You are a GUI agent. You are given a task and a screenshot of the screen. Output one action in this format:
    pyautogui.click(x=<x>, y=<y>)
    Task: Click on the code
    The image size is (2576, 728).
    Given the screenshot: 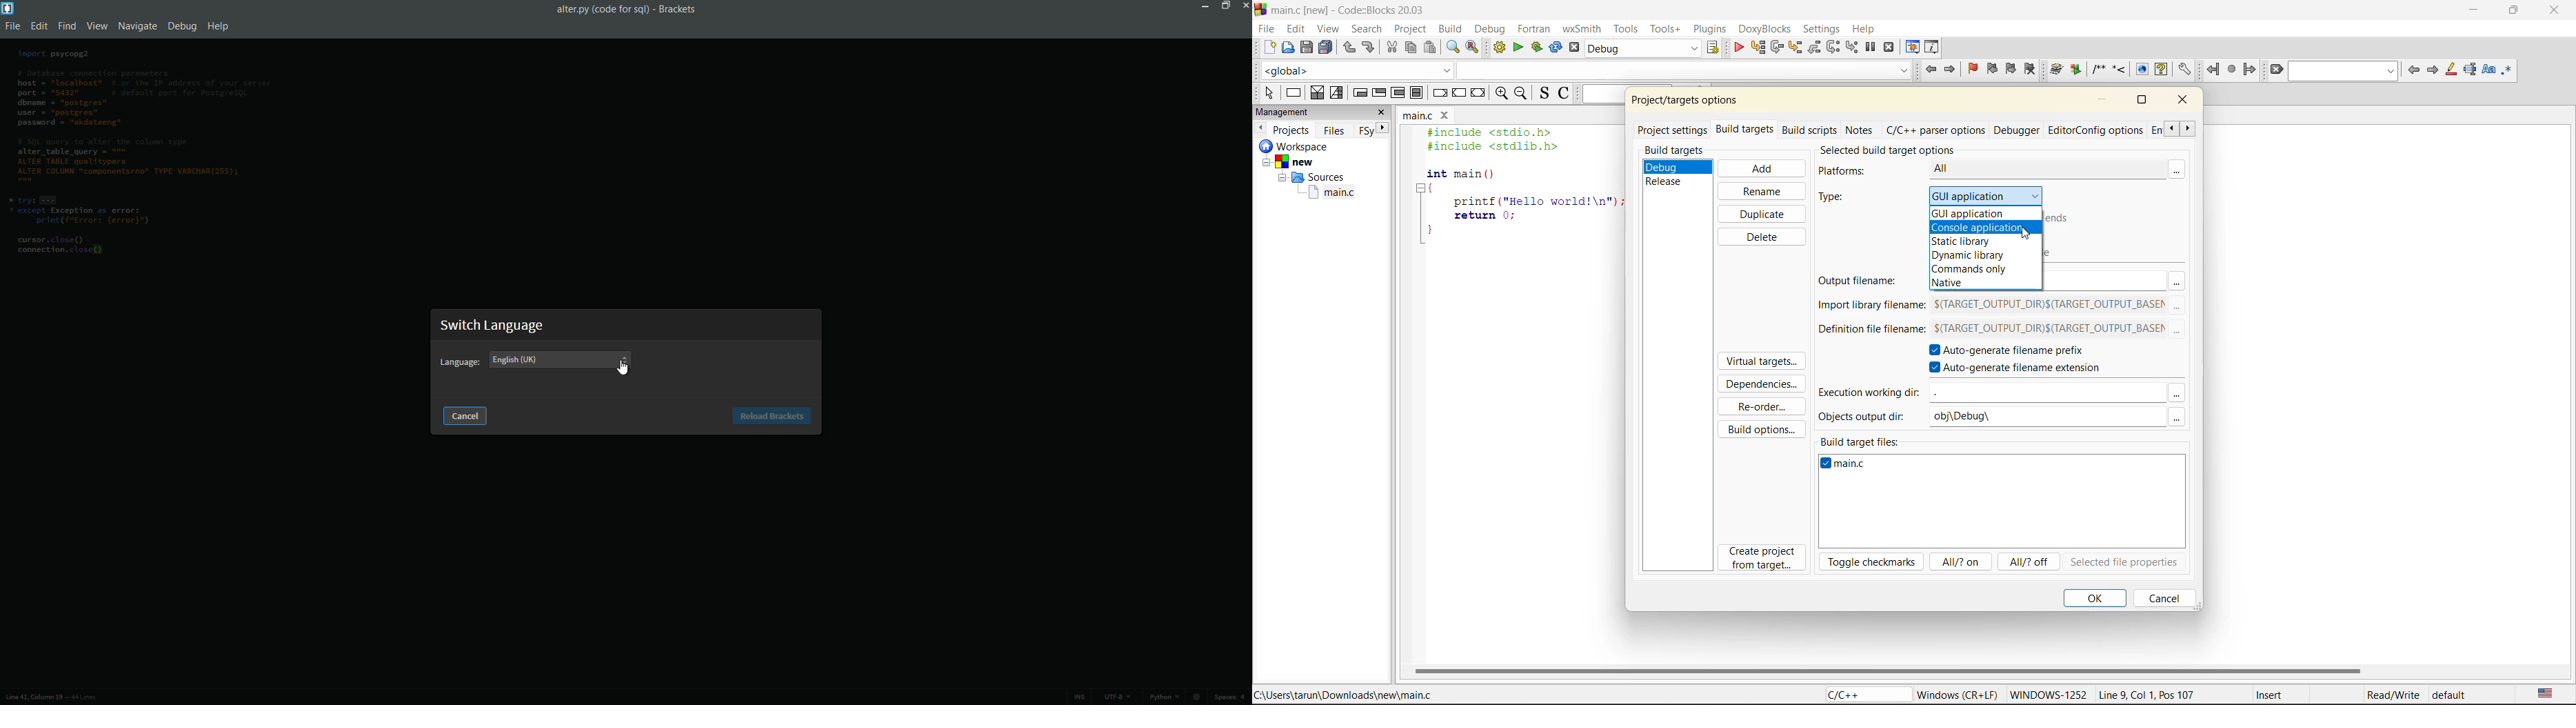 What is the action you would take?
    pyautogui.click(x=141, y=151)
    